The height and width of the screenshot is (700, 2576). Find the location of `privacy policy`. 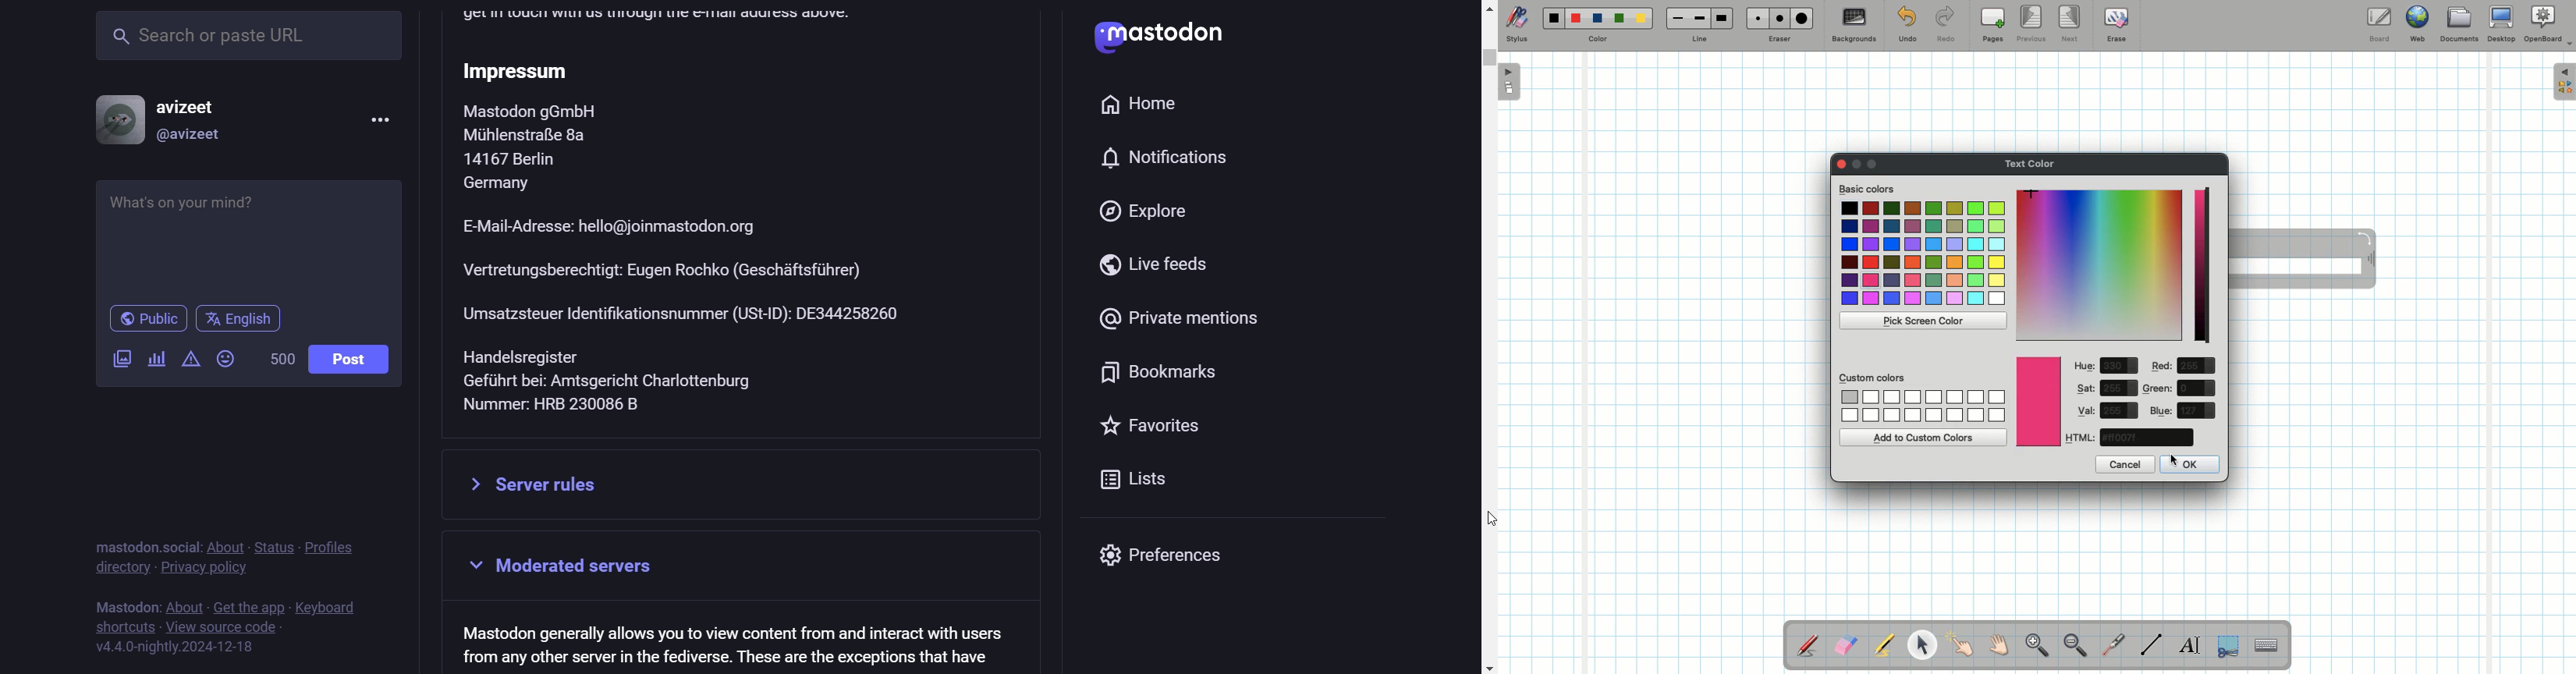

privacy policy is located at coordinates (206, 571).